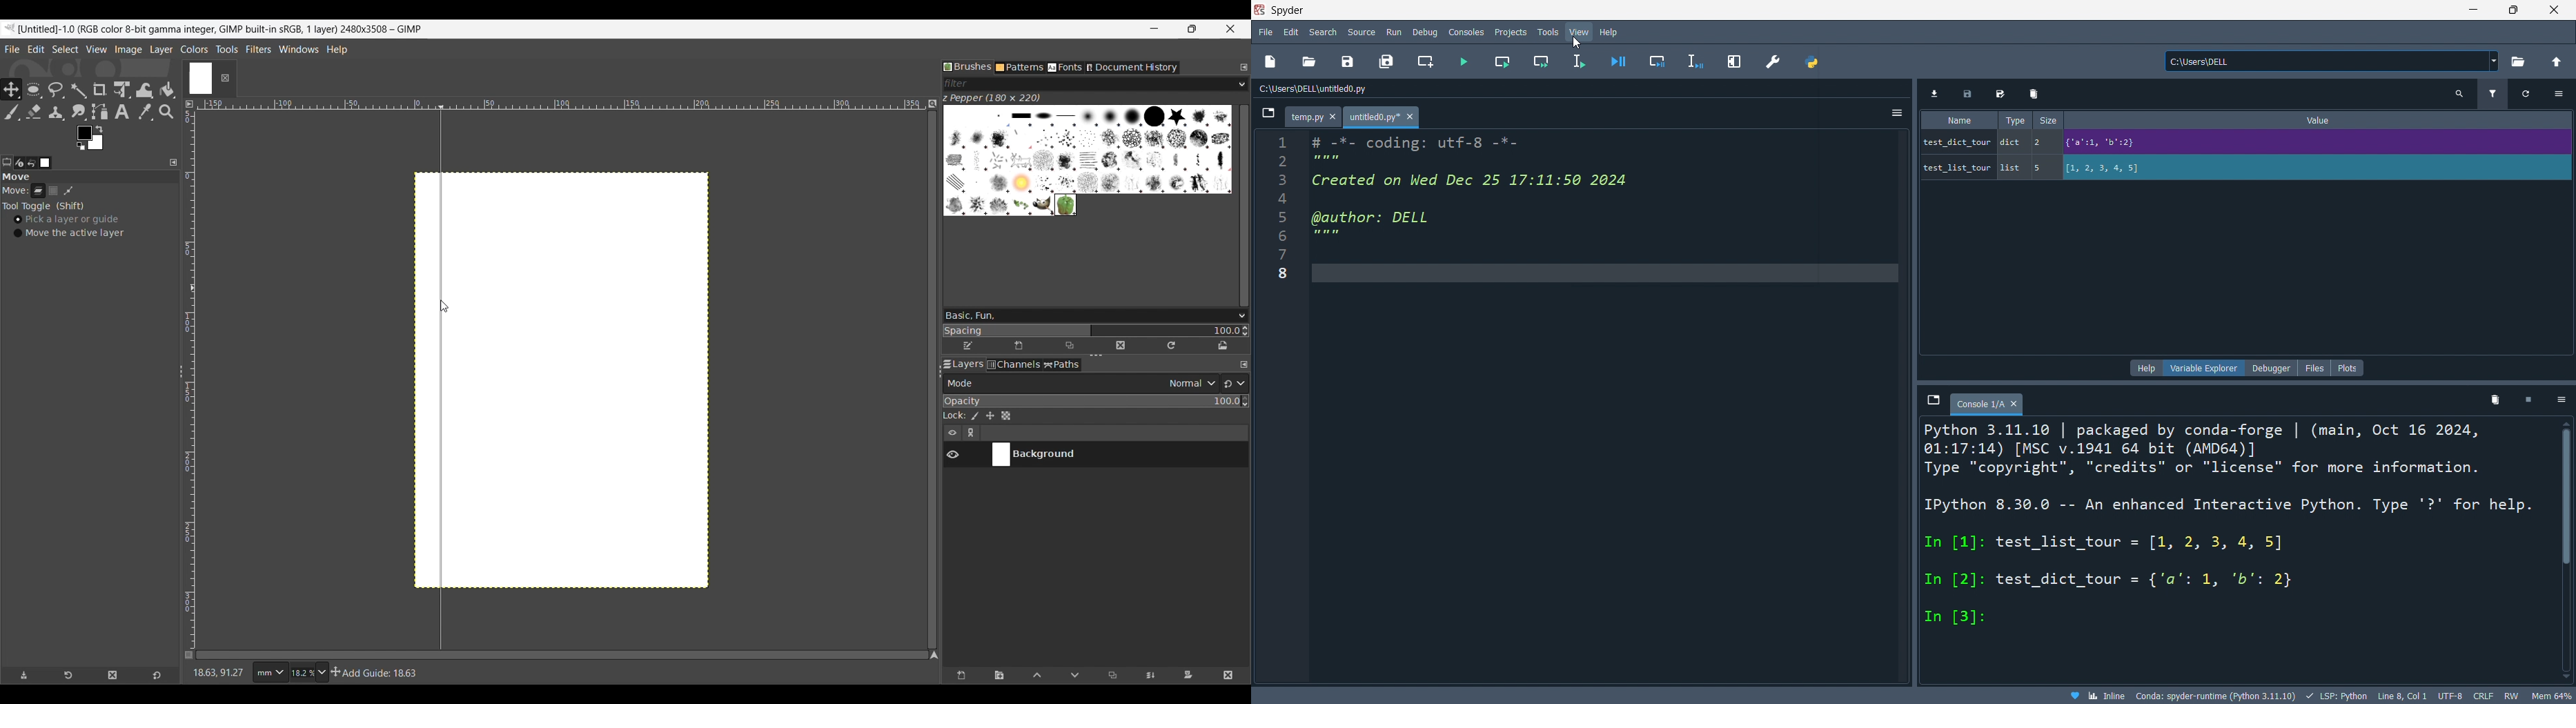 This screenshot has width=2576, height=728. What do you see at coordinates (2517, 62) in the screenshot?
I see `open directory` at bounding box center [2517, 62].